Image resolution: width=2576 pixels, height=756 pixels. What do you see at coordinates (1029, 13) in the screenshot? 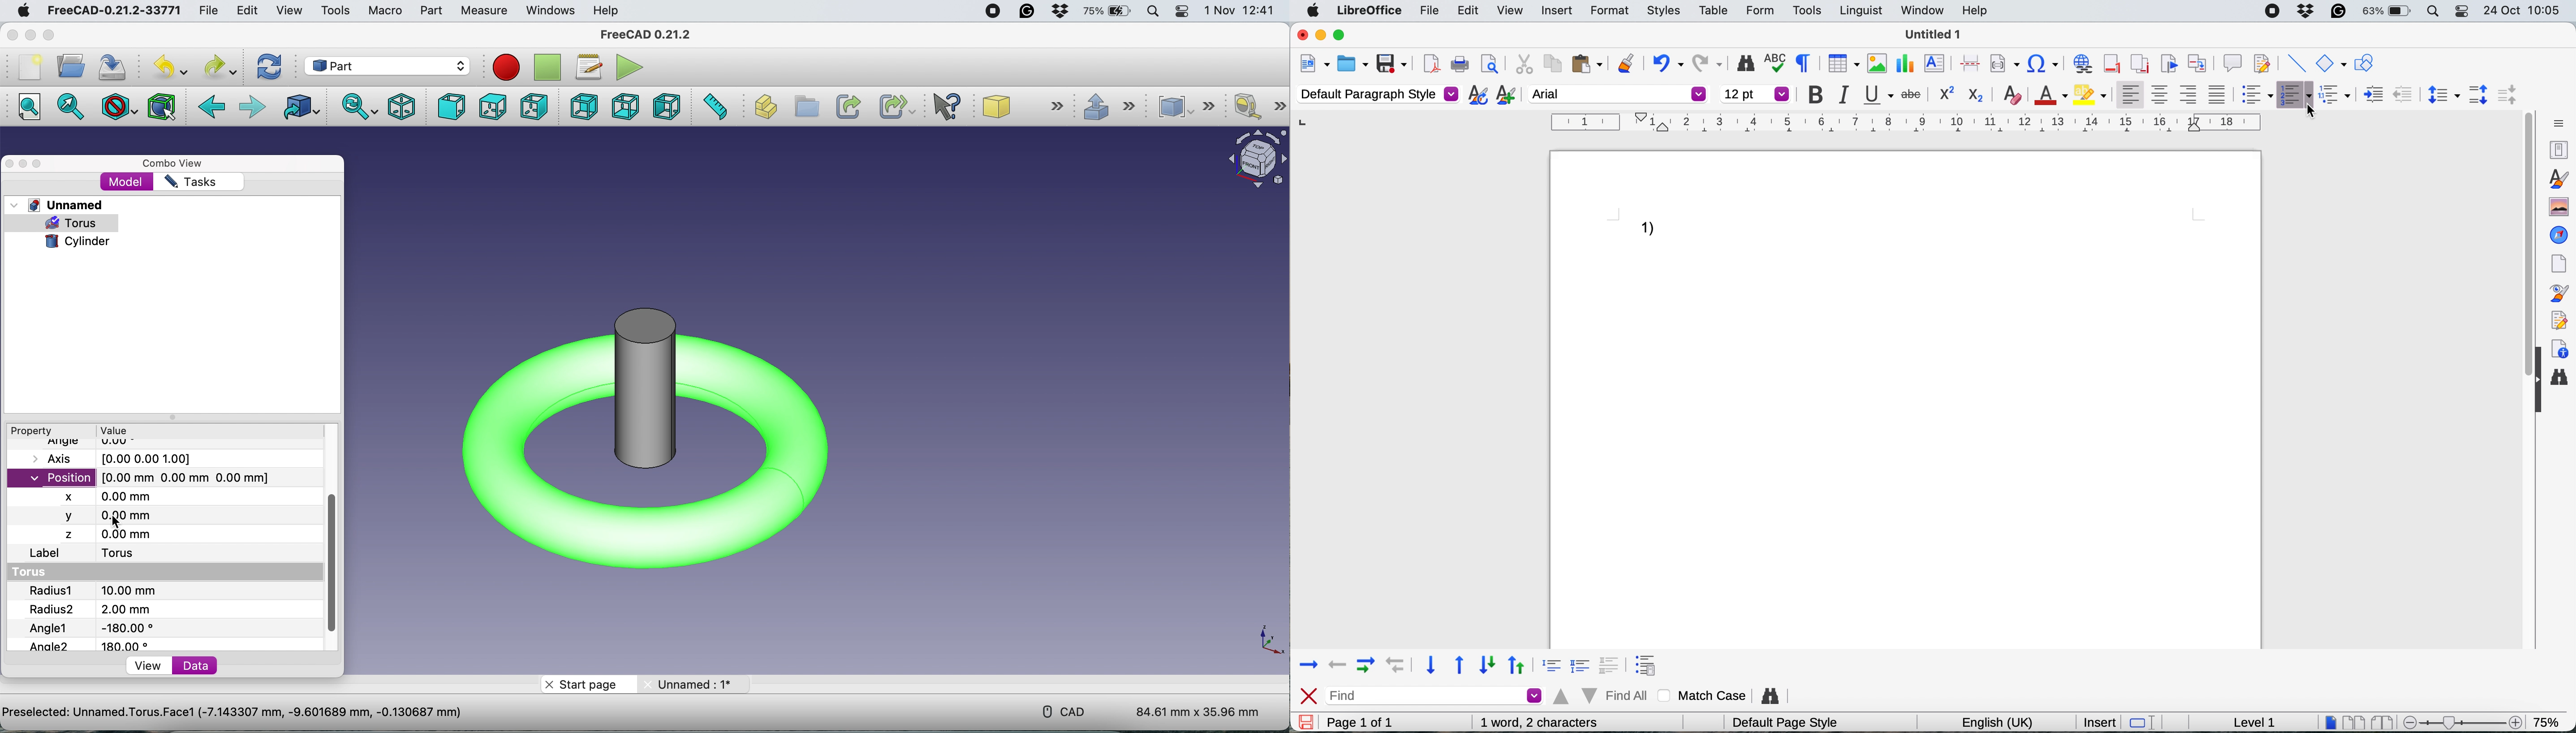
I see `grammarly` at bounding box center [1029, 13].